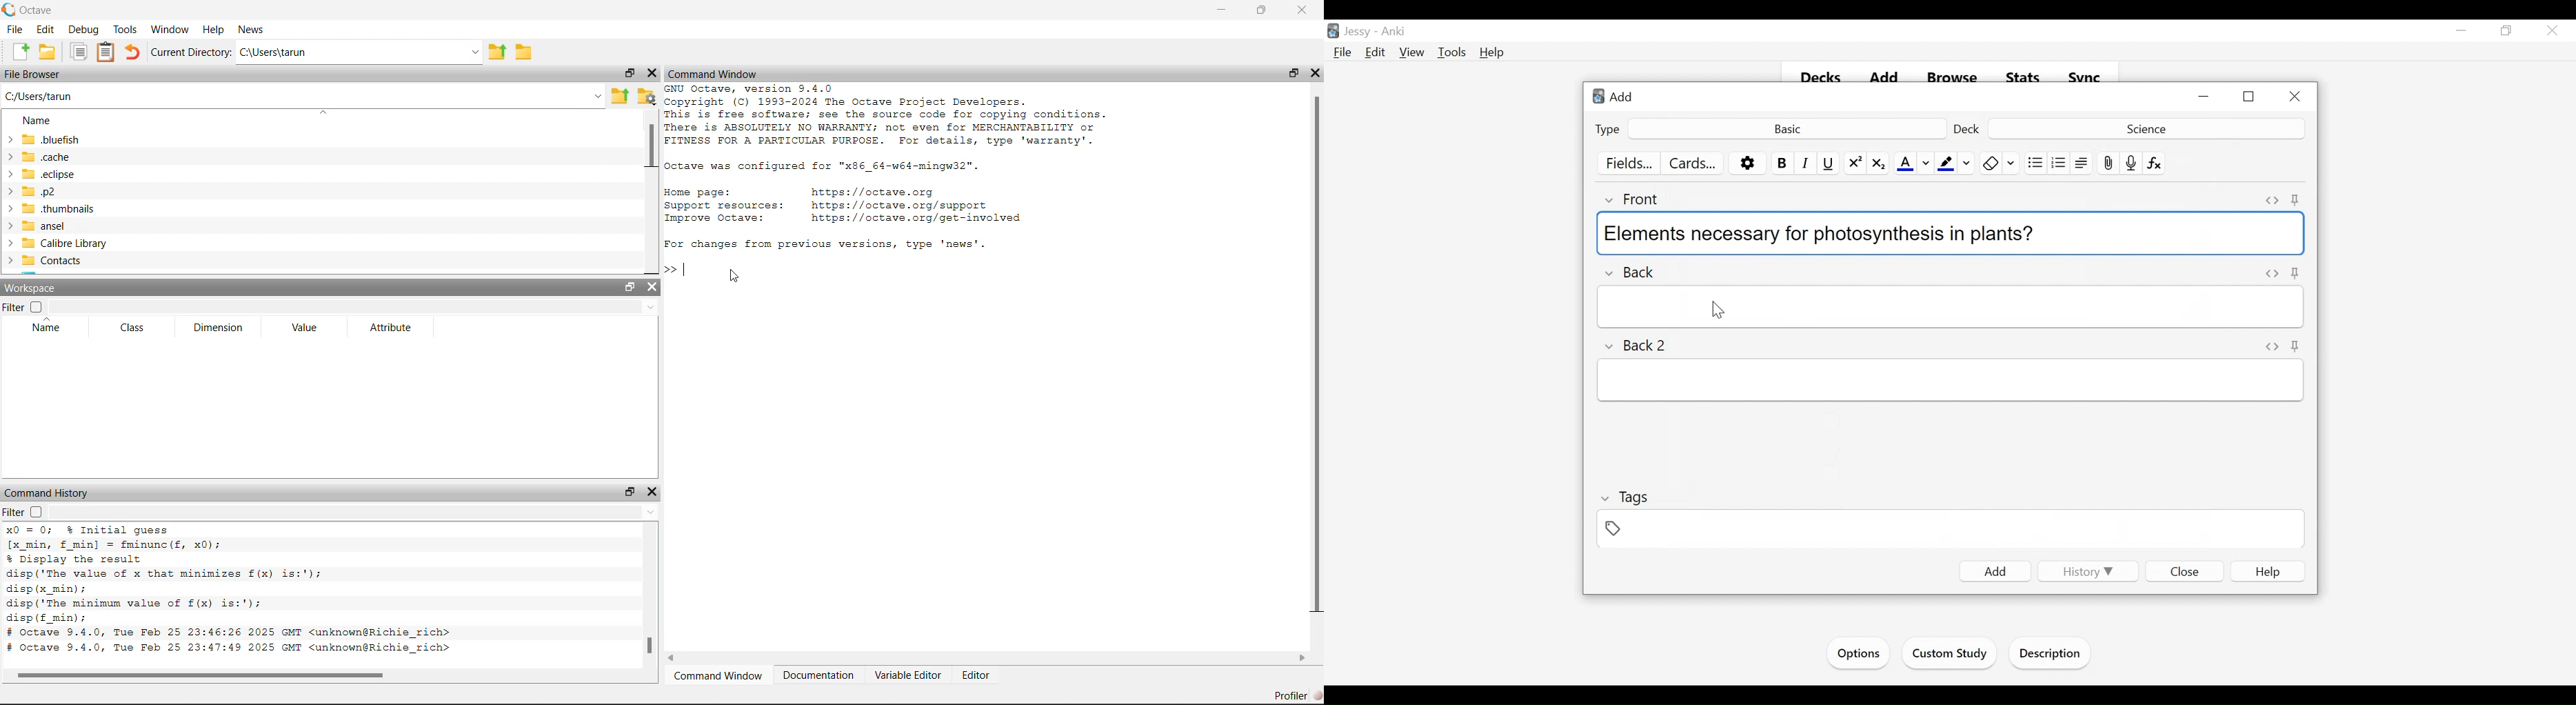 This screenshot has height=728, width=2576. I want to click on Cursor, so click(738, 277).